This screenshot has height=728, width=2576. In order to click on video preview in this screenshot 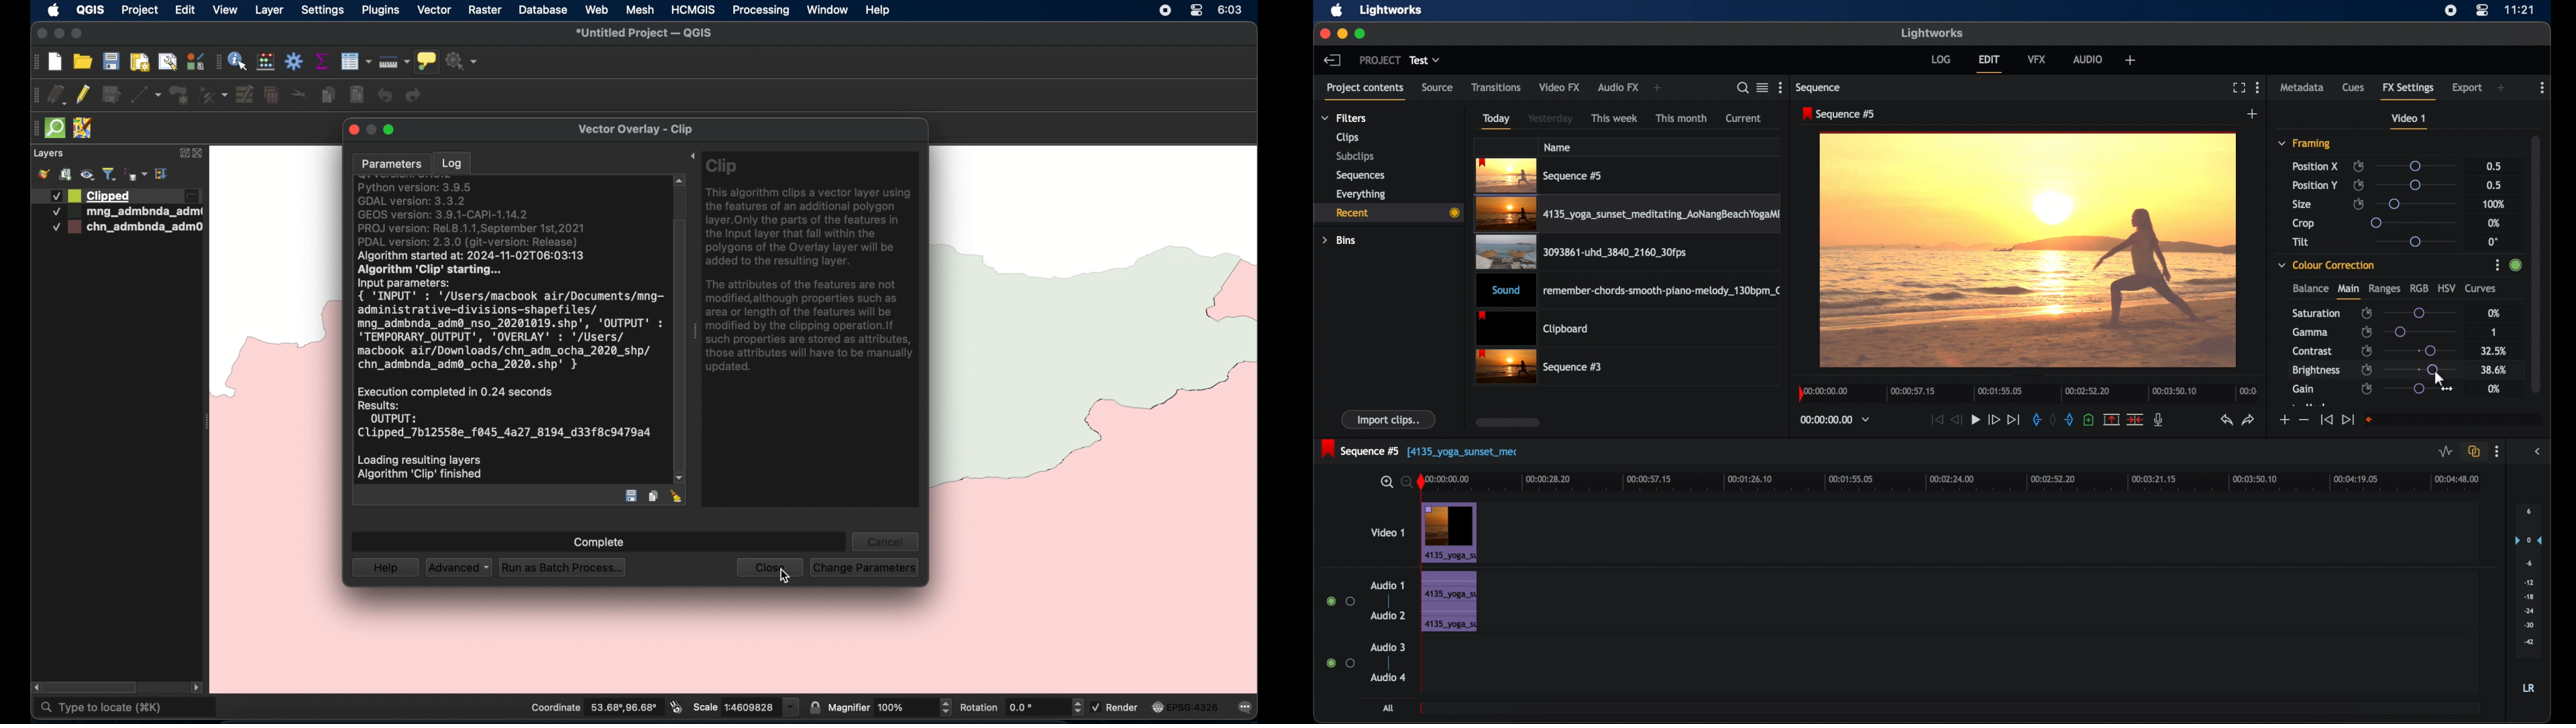, I will do `click(2027, 251)`.